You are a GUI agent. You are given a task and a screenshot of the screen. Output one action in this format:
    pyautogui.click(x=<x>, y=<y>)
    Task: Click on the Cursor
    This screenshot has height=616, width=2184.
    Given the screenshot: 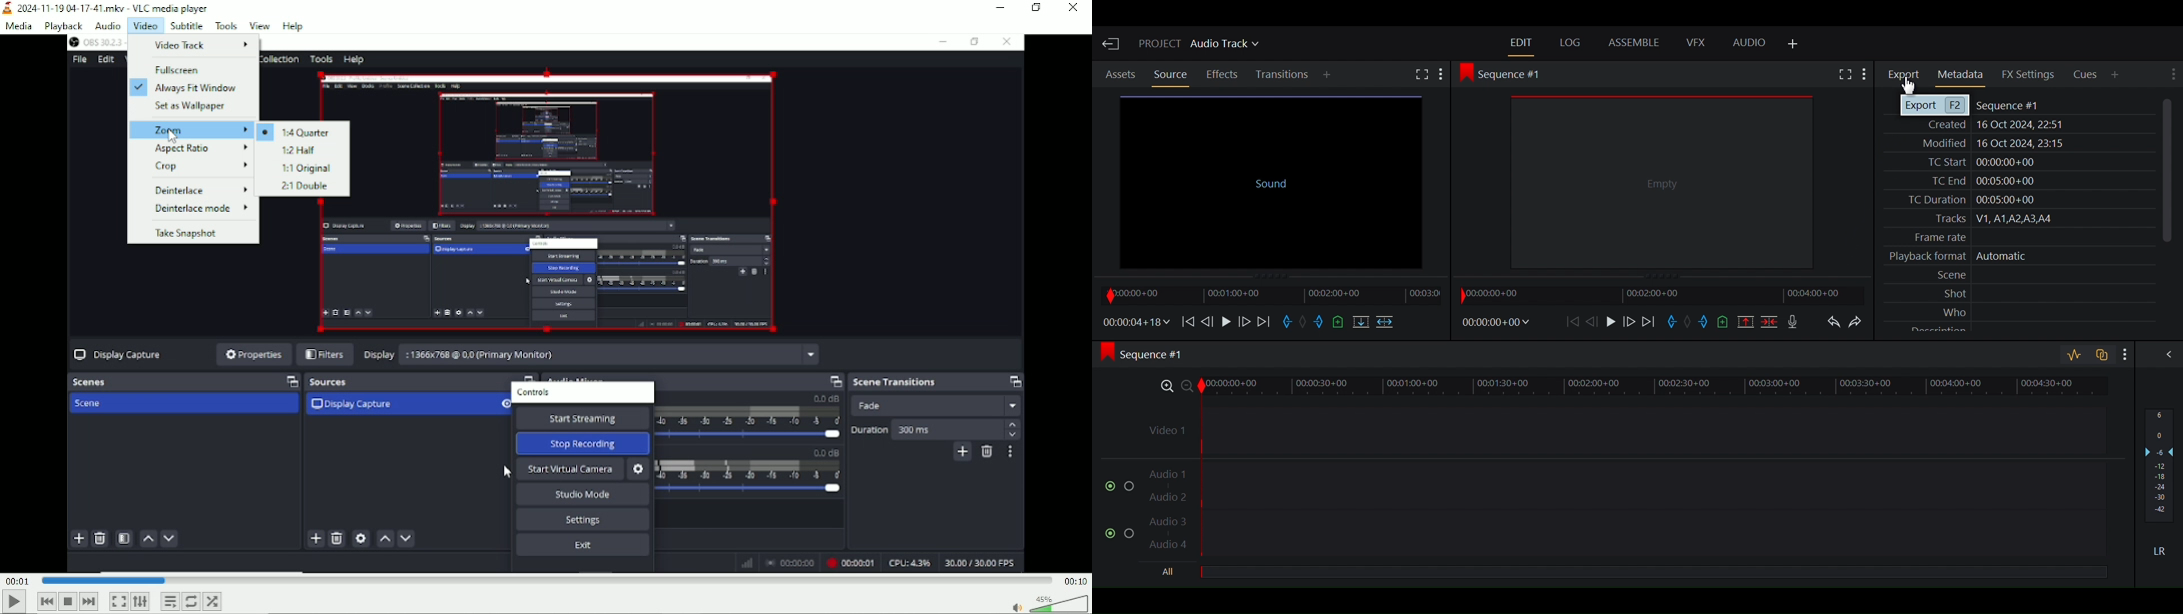 What is the action you would take?
    pyautogui.click(x=1908, y=85)
    